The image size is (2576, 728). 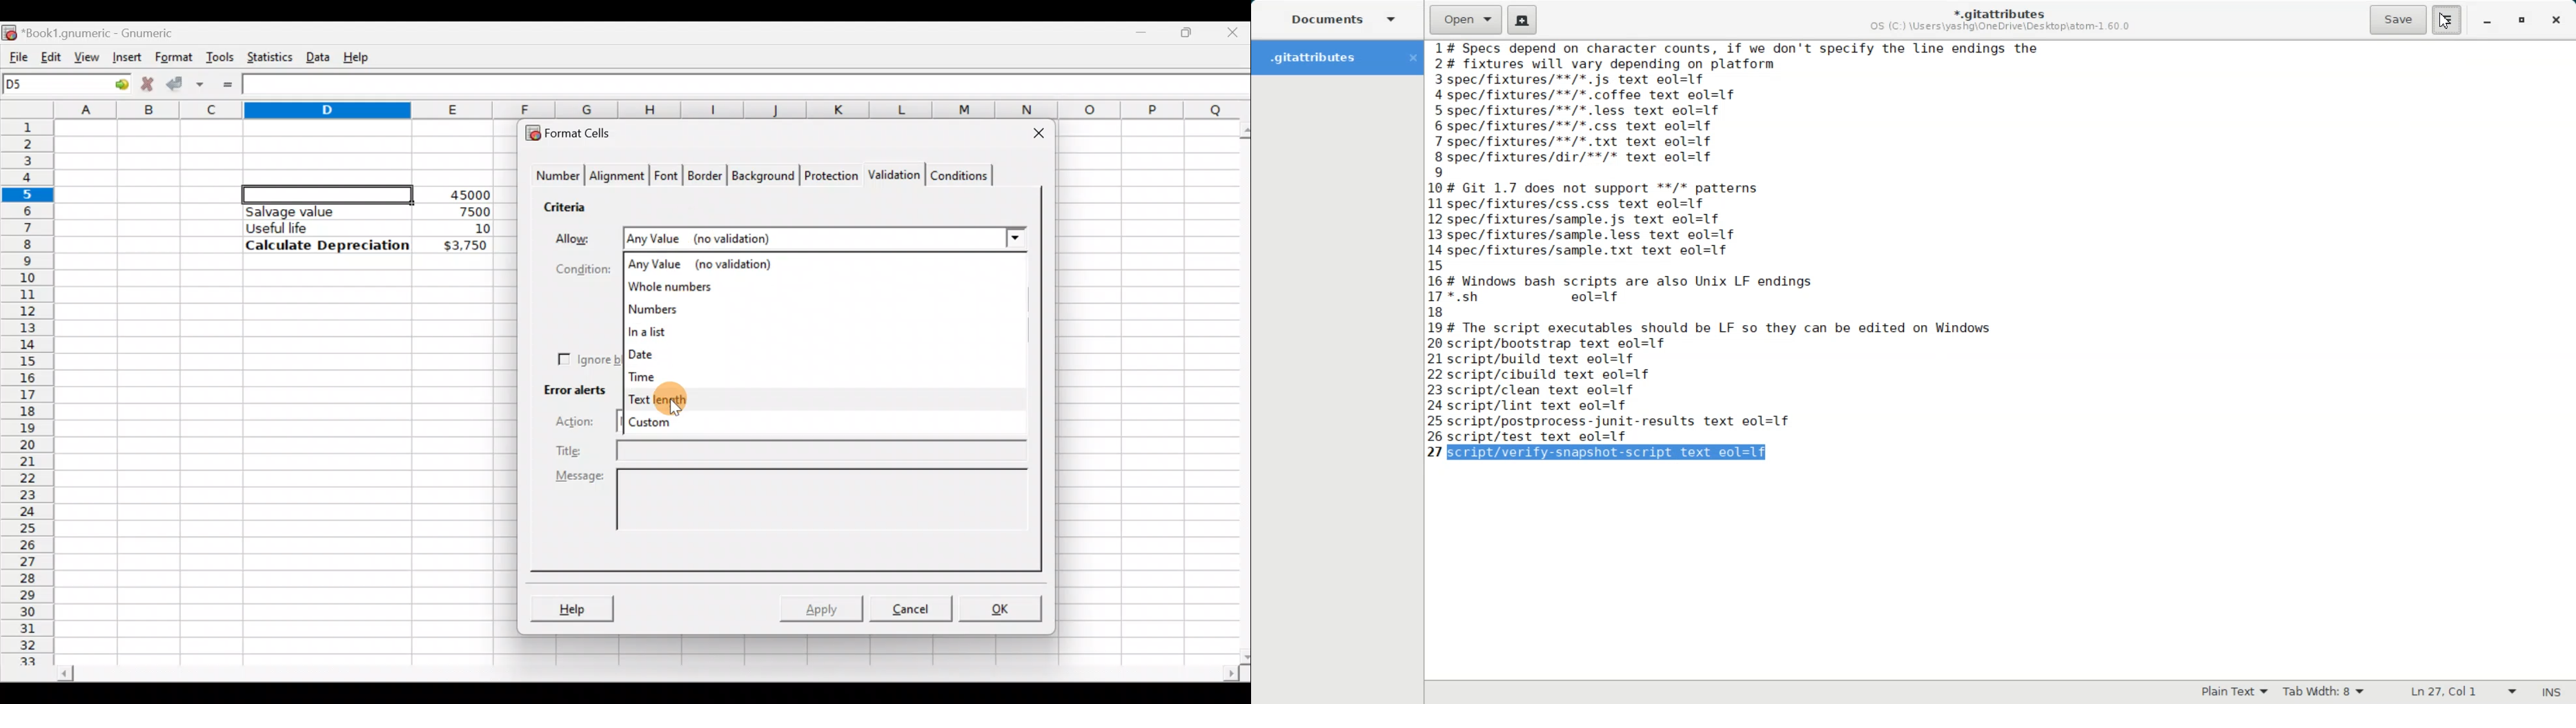 I want to click on Custom, so click(x=663, y=426).